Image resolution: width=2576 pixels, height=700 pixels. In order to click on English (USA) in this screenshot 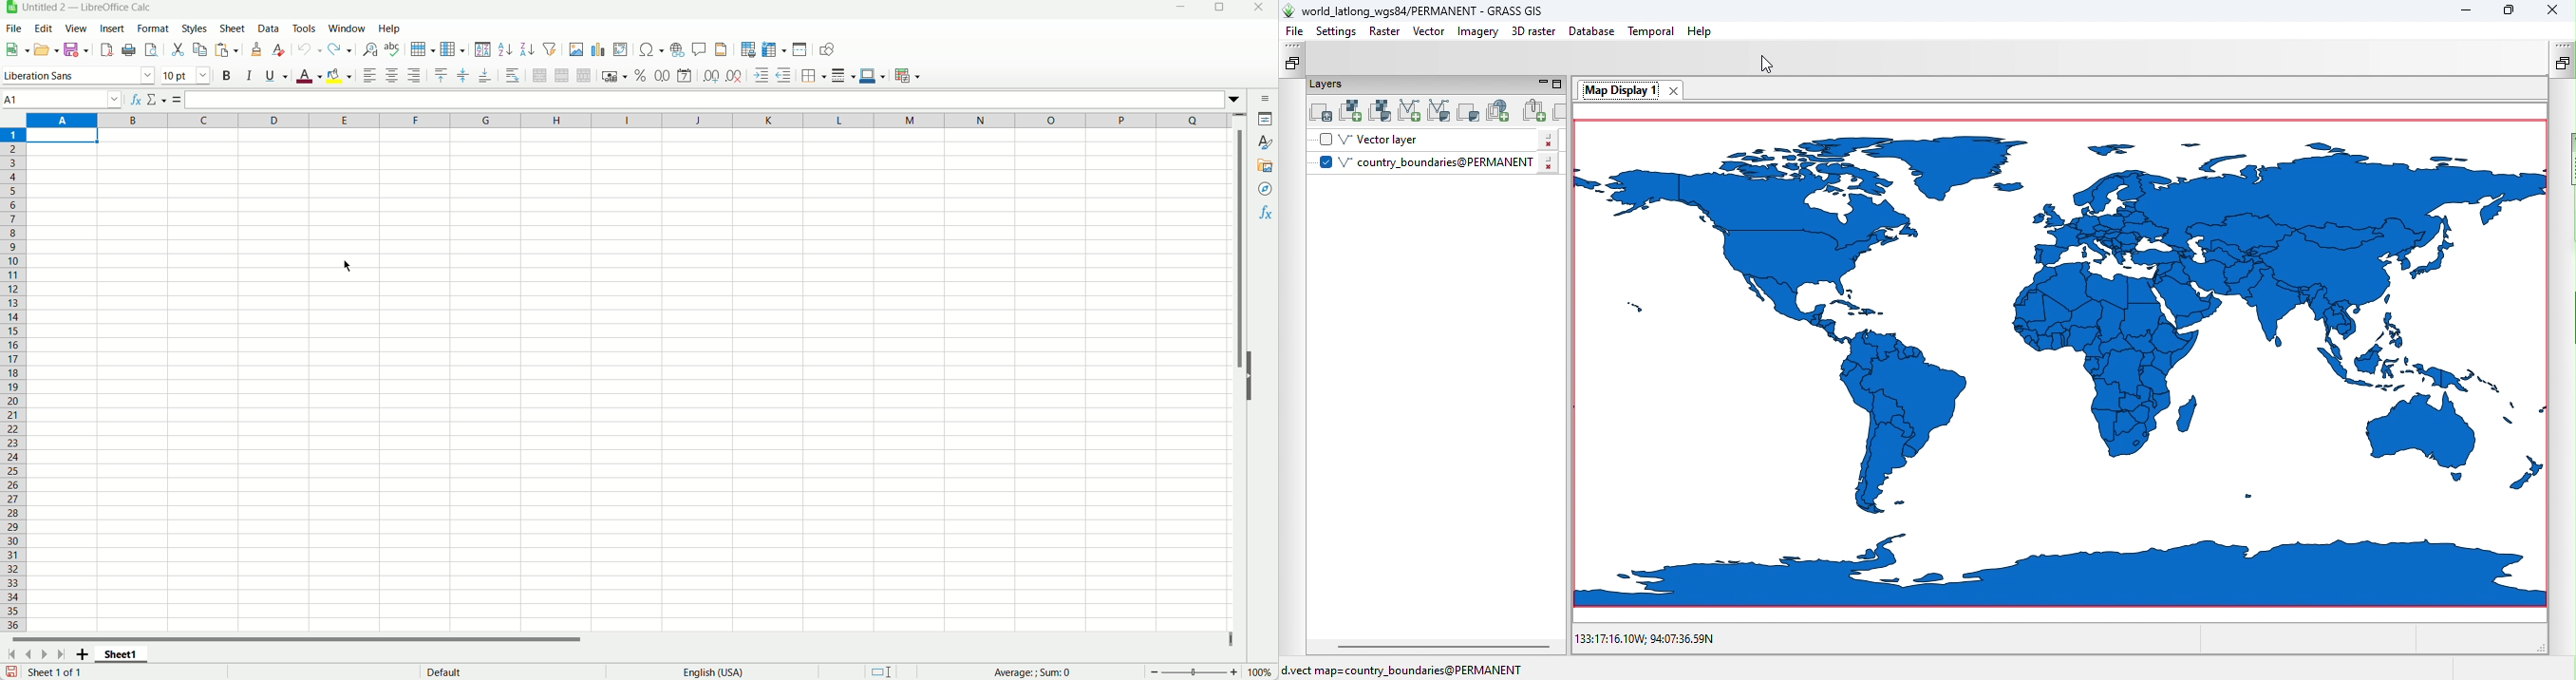, I will do `click(721, 672)`.